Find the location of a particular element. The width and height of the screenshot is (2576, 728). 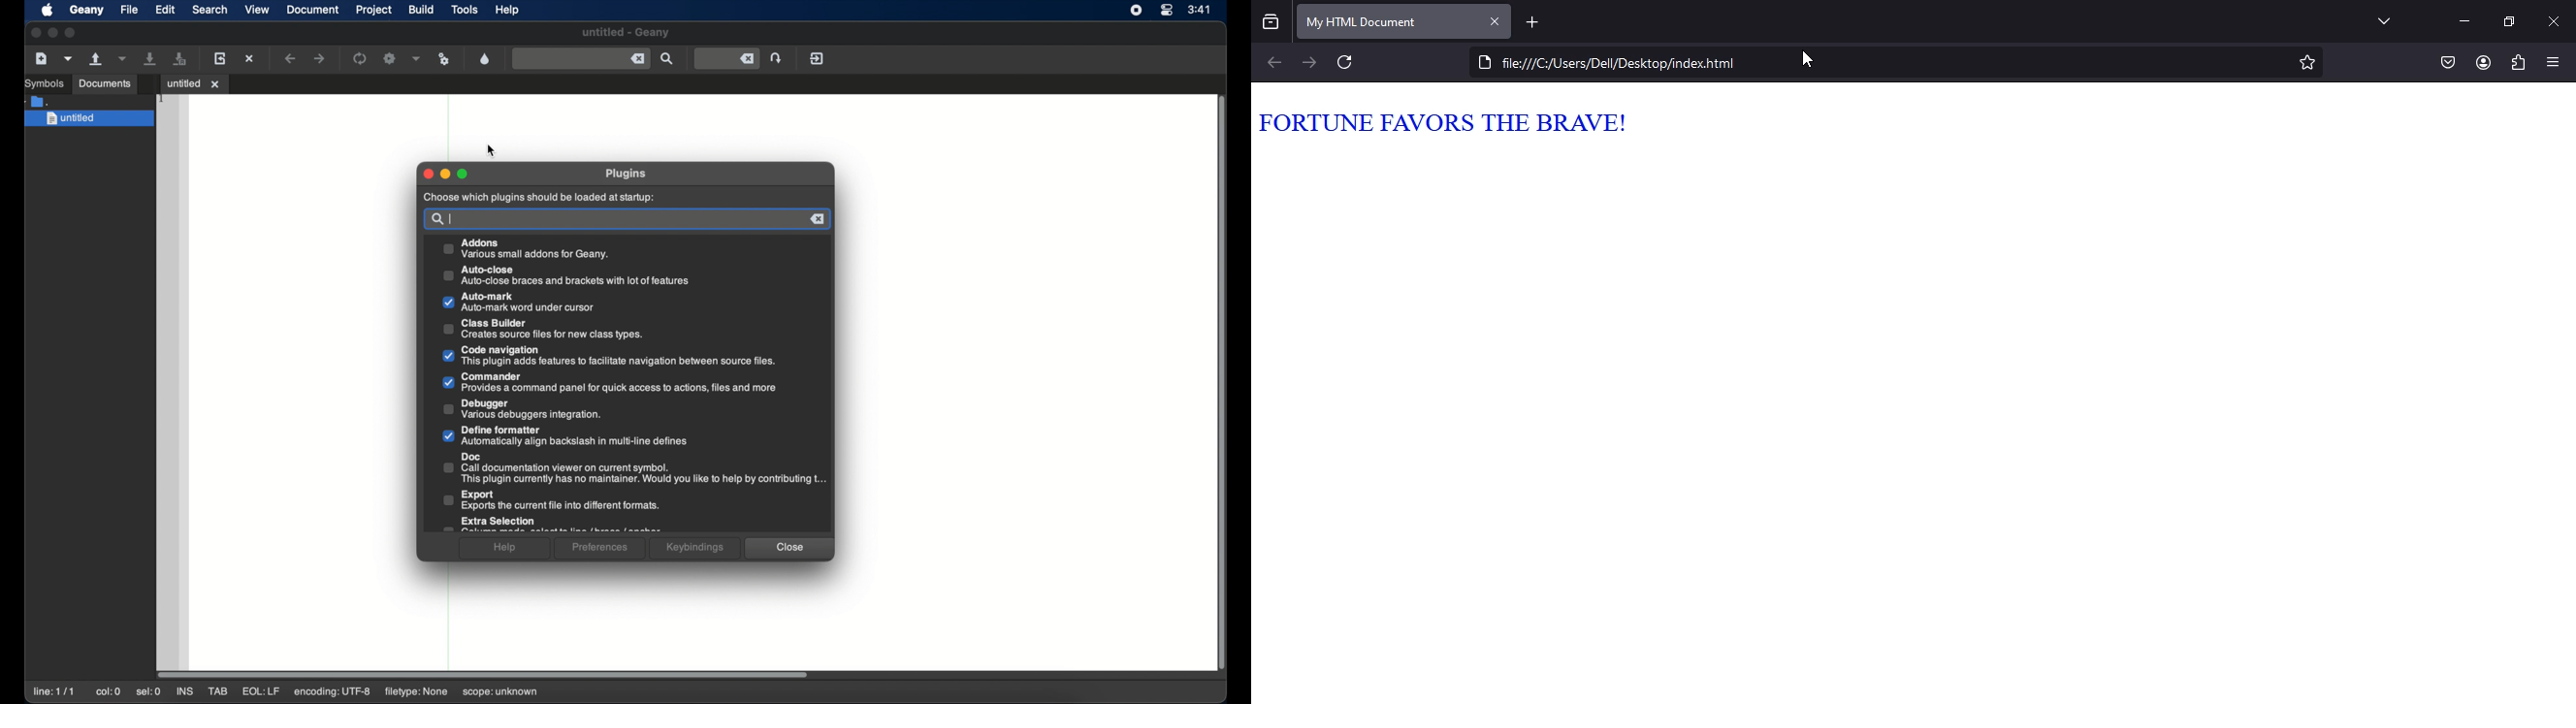

extra selection is located at coordinates (548, 524).